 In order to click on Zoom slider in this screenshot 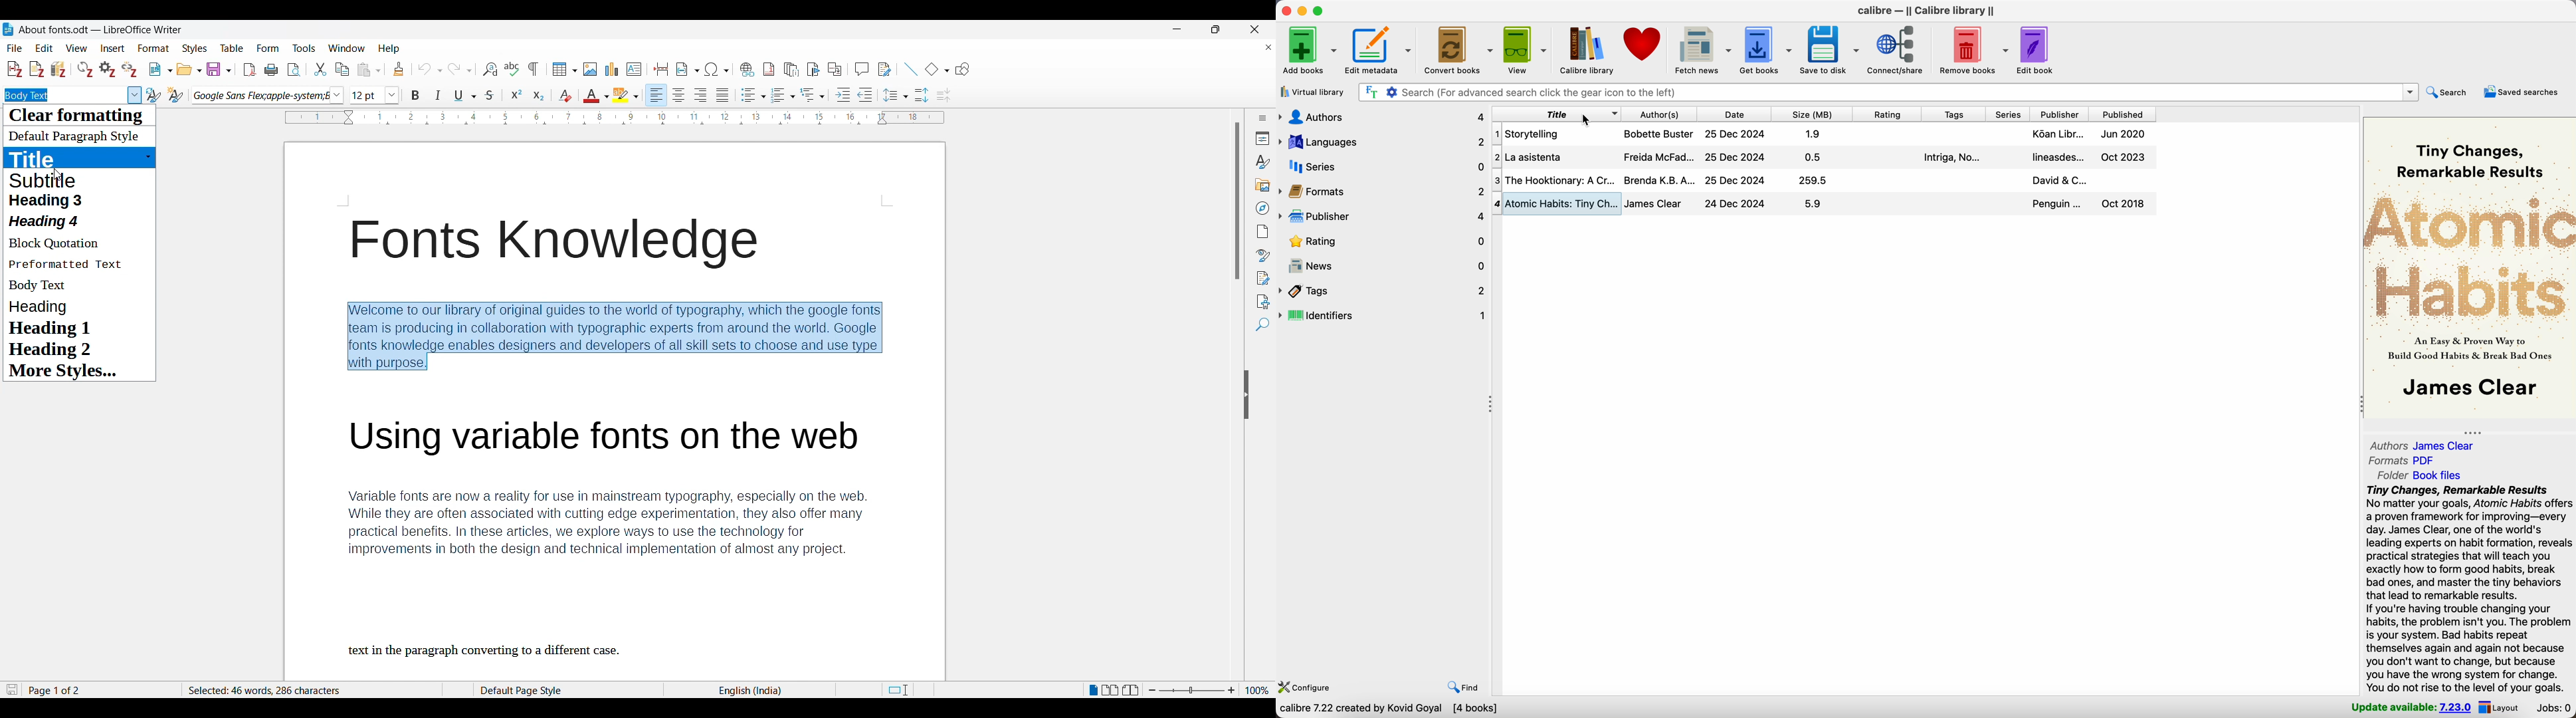, I will do `click(1192, 689)`.